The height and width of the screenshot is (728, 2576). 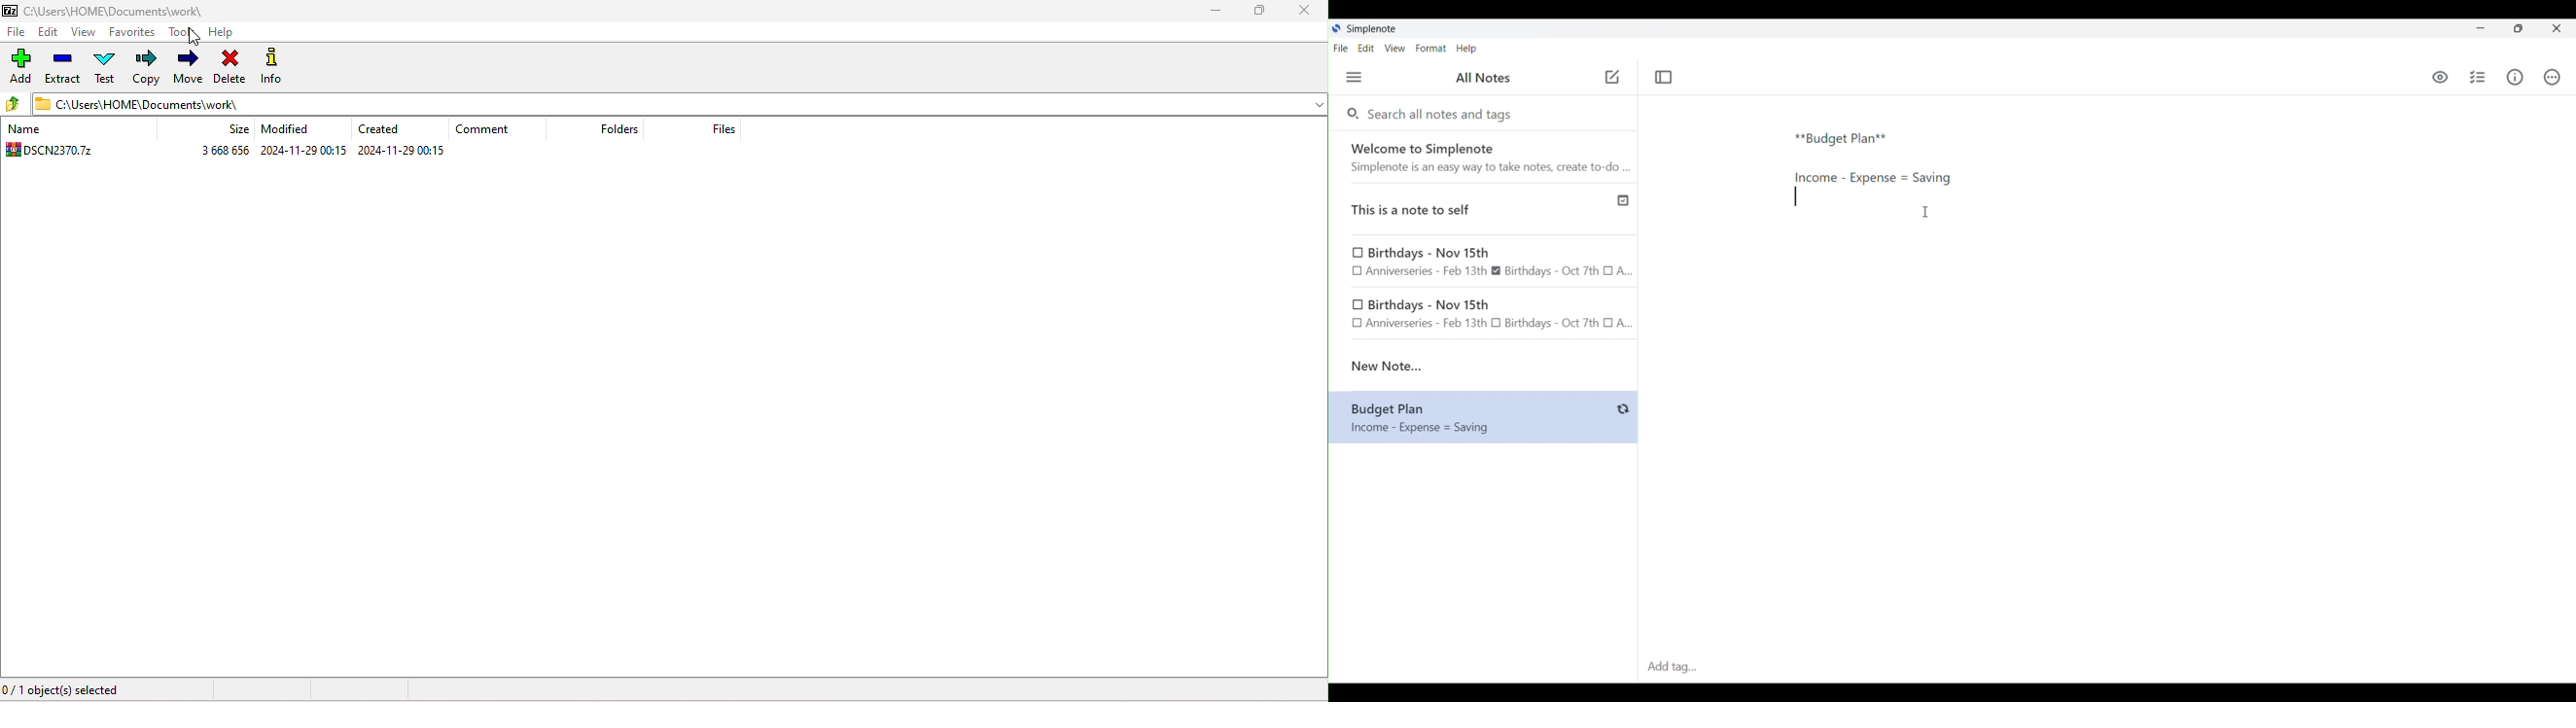 I want to click on Text typed in, so click(x=1841, y=139).